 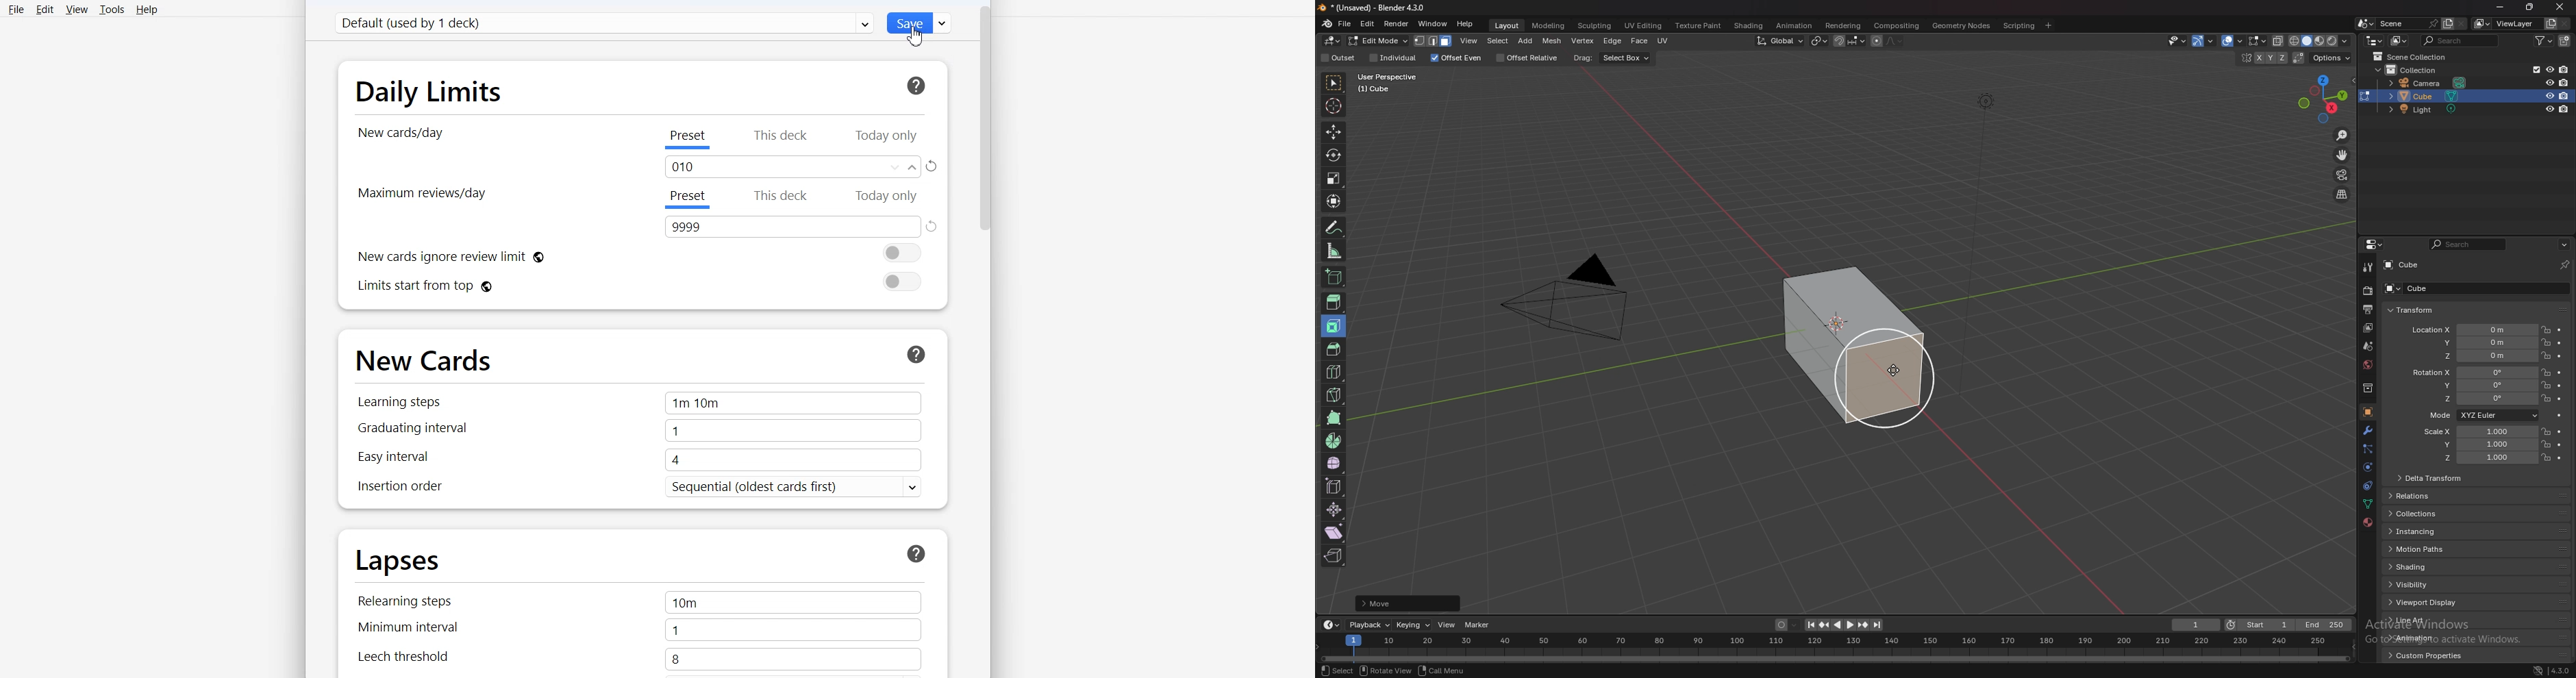 What do you see at coordinates (639, 282) in the screenshot?
I see `Limits start from top` at bounding box center [639, 282].